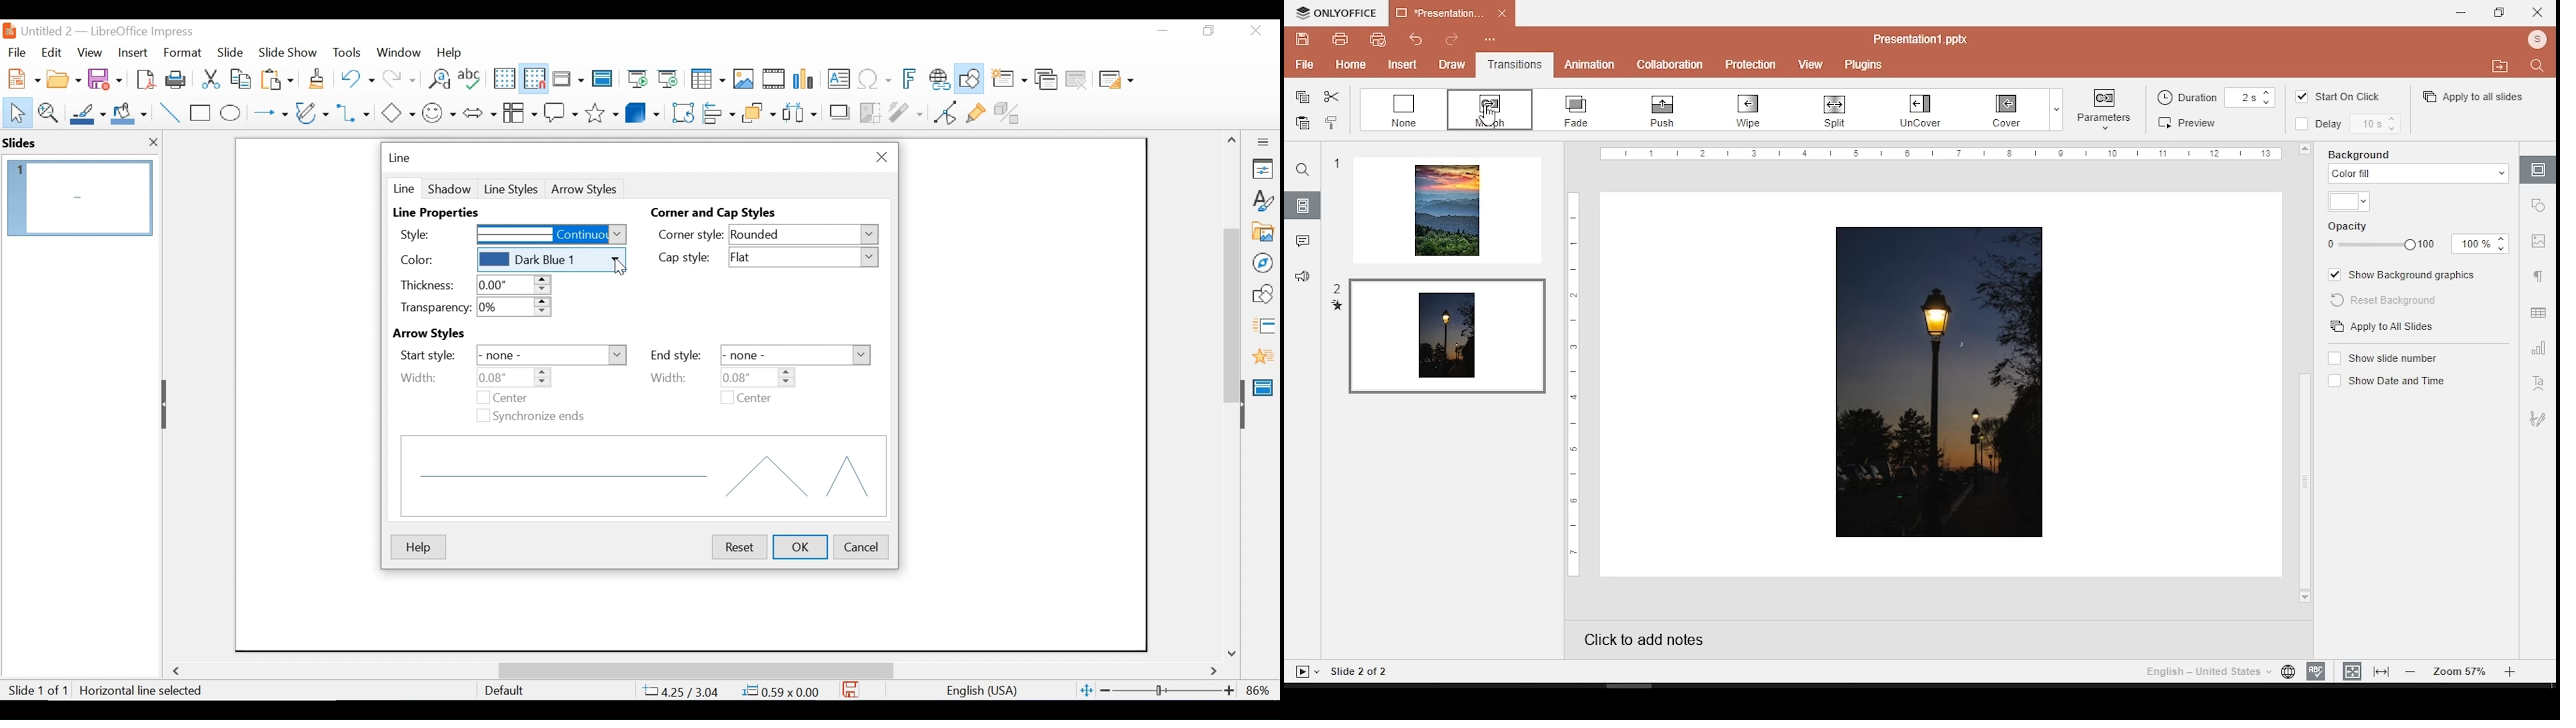 The width and height of the screenshot is (2576, 728). I want to click on Slide 1 0 2, so click(1371, 670).